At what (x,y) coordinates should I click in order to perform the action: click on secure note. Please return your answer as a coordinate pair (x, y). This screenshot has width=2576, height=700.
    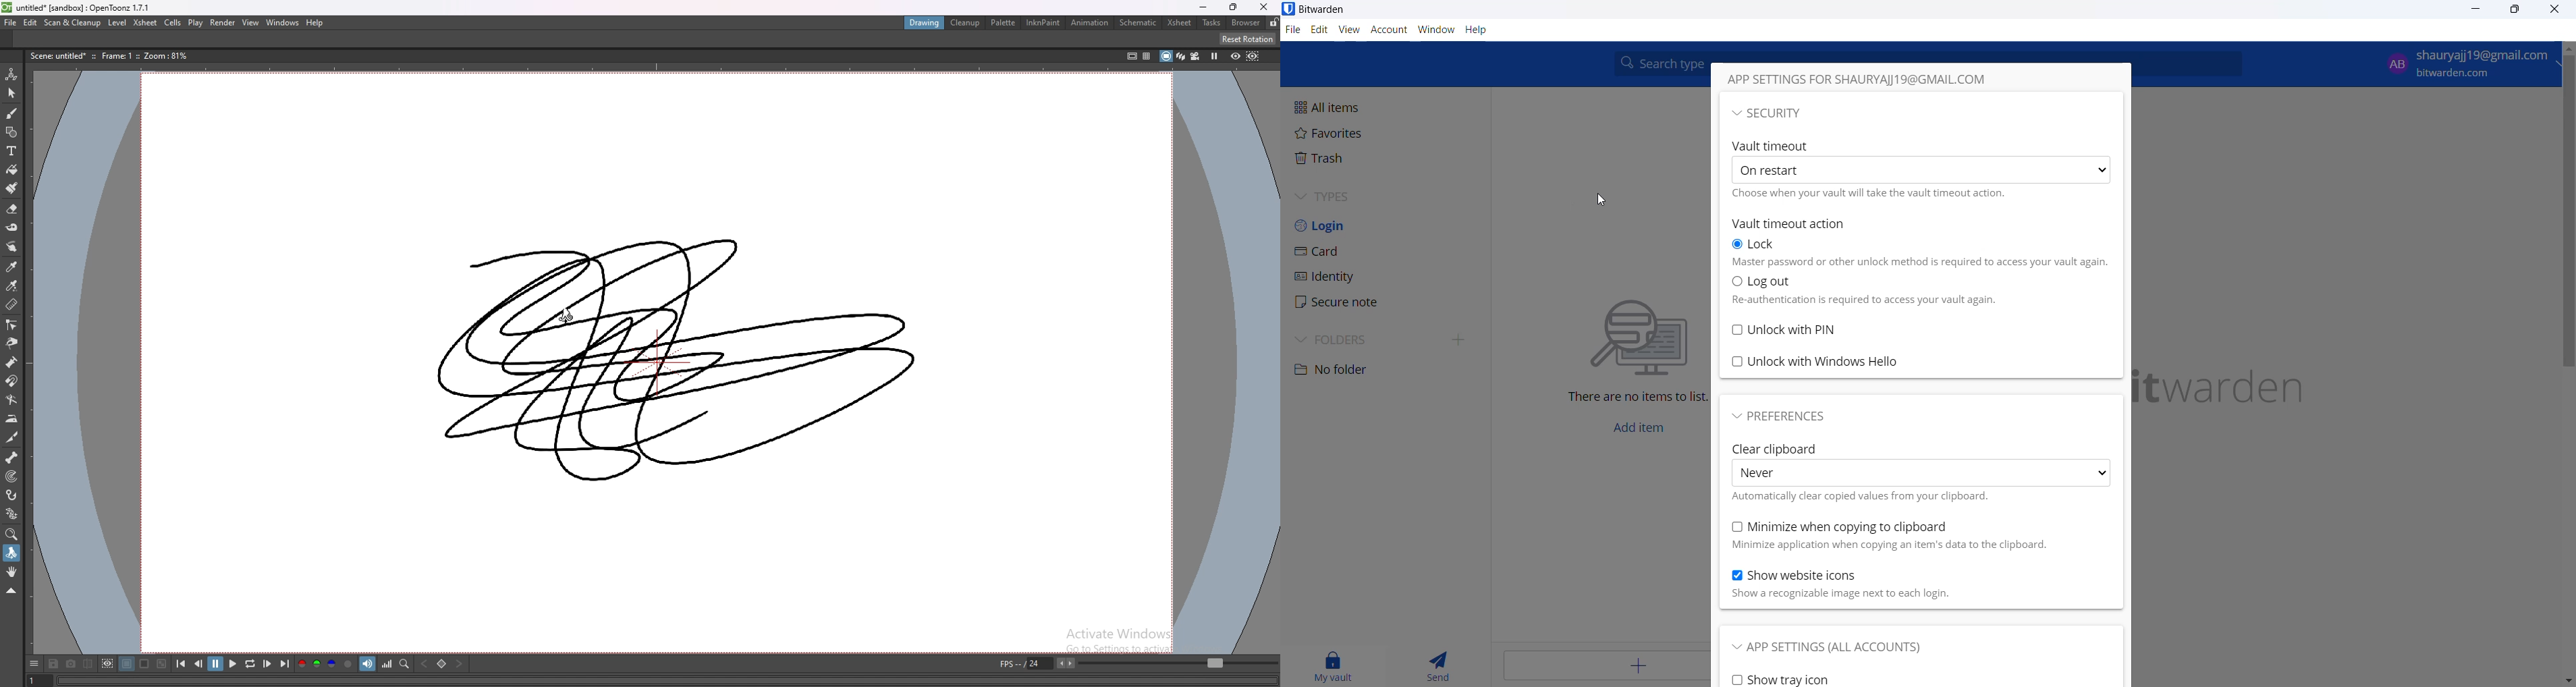
    Looking at the image, I should click on (1386, 303).